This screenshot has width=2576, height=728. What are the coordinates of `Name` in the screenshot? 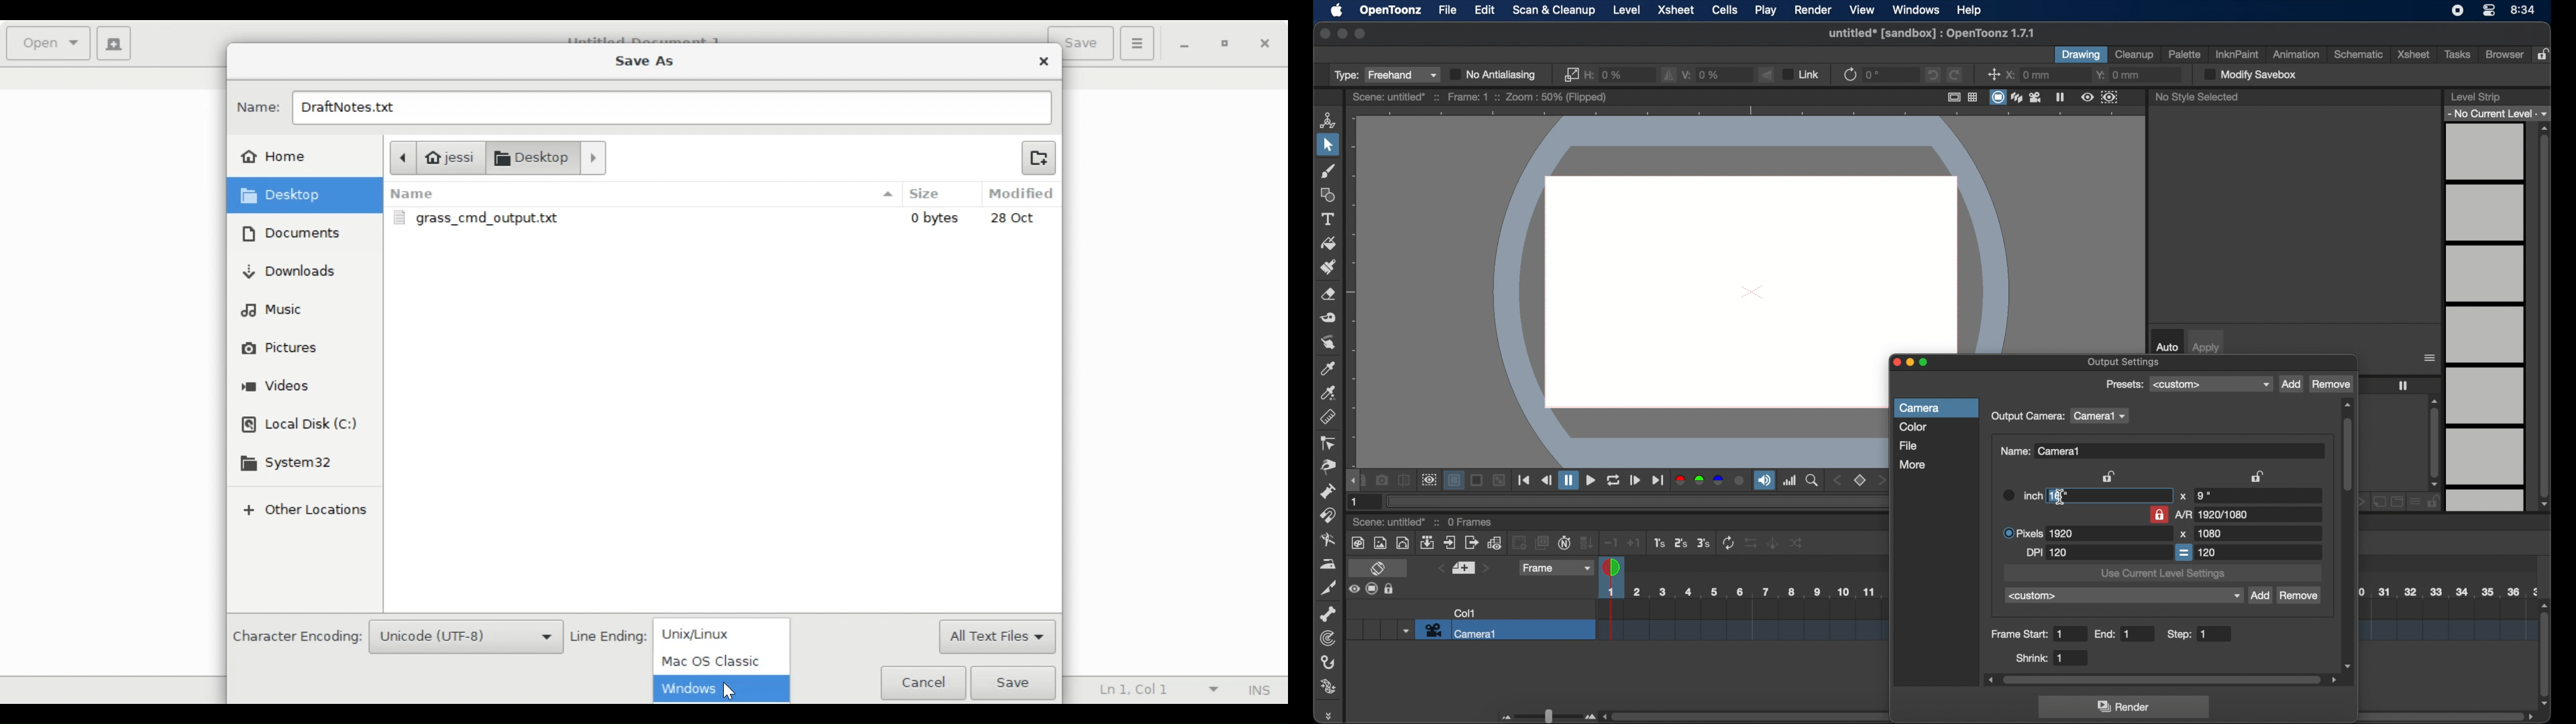 It's located at (642, 194).